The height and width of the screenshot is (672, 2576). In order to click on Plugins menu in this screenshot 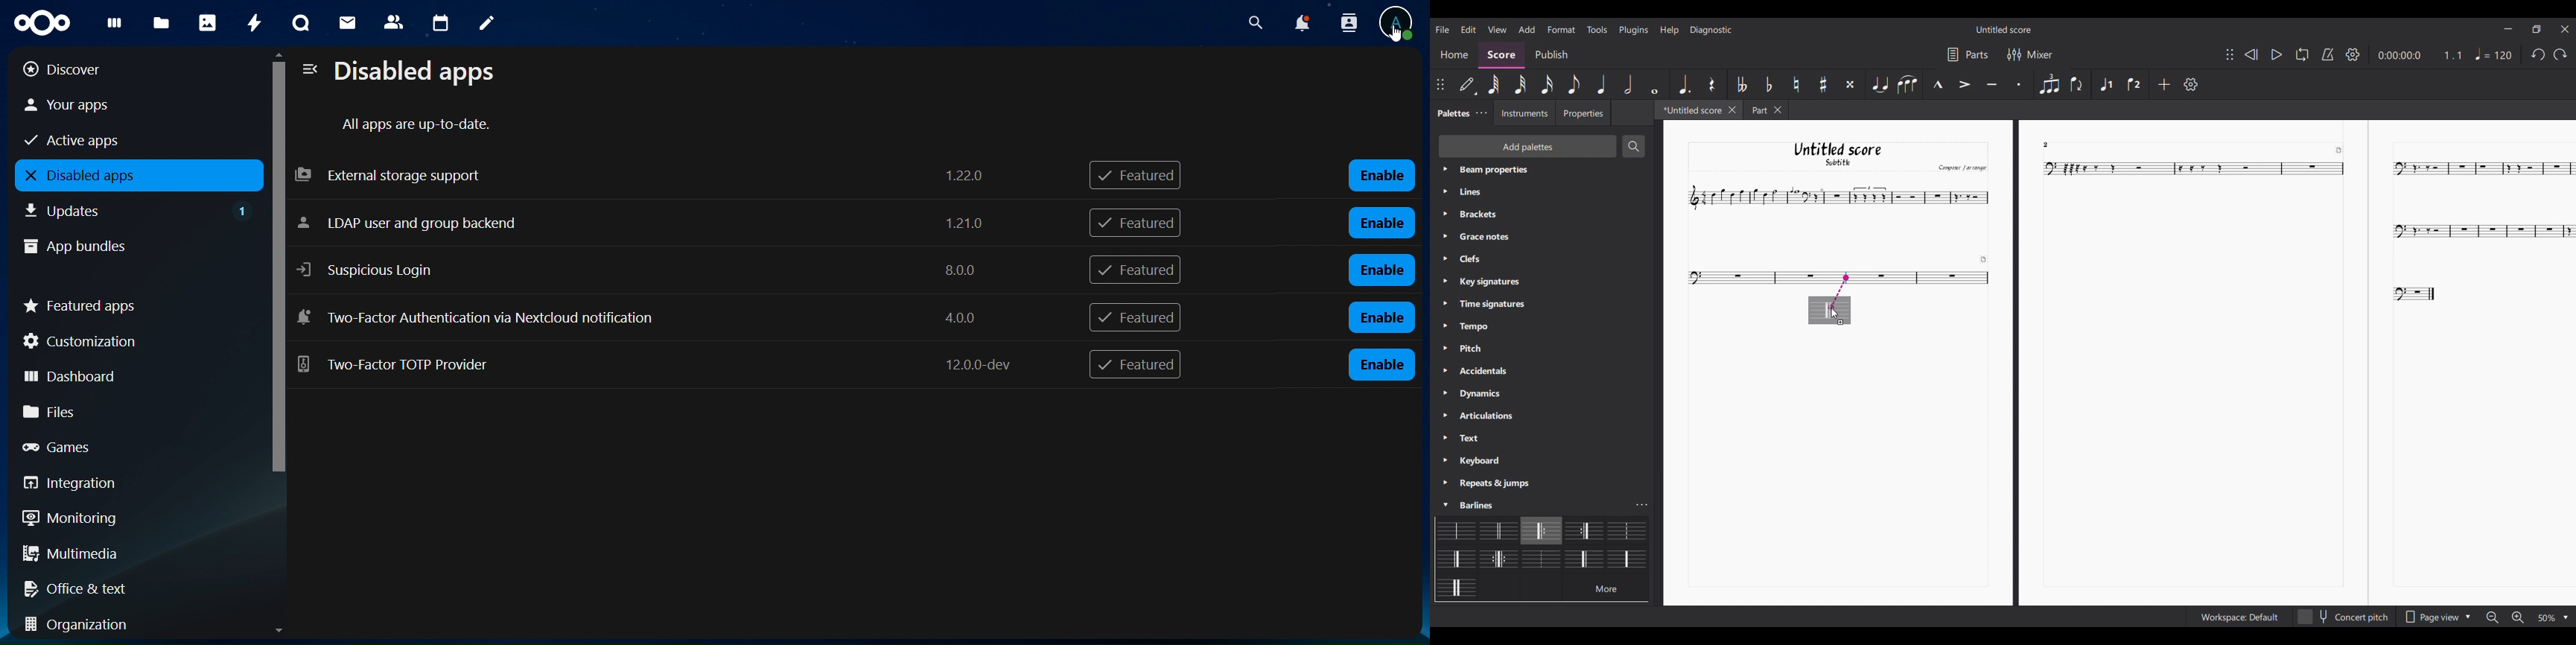, I will do `click(1634, 30)`.